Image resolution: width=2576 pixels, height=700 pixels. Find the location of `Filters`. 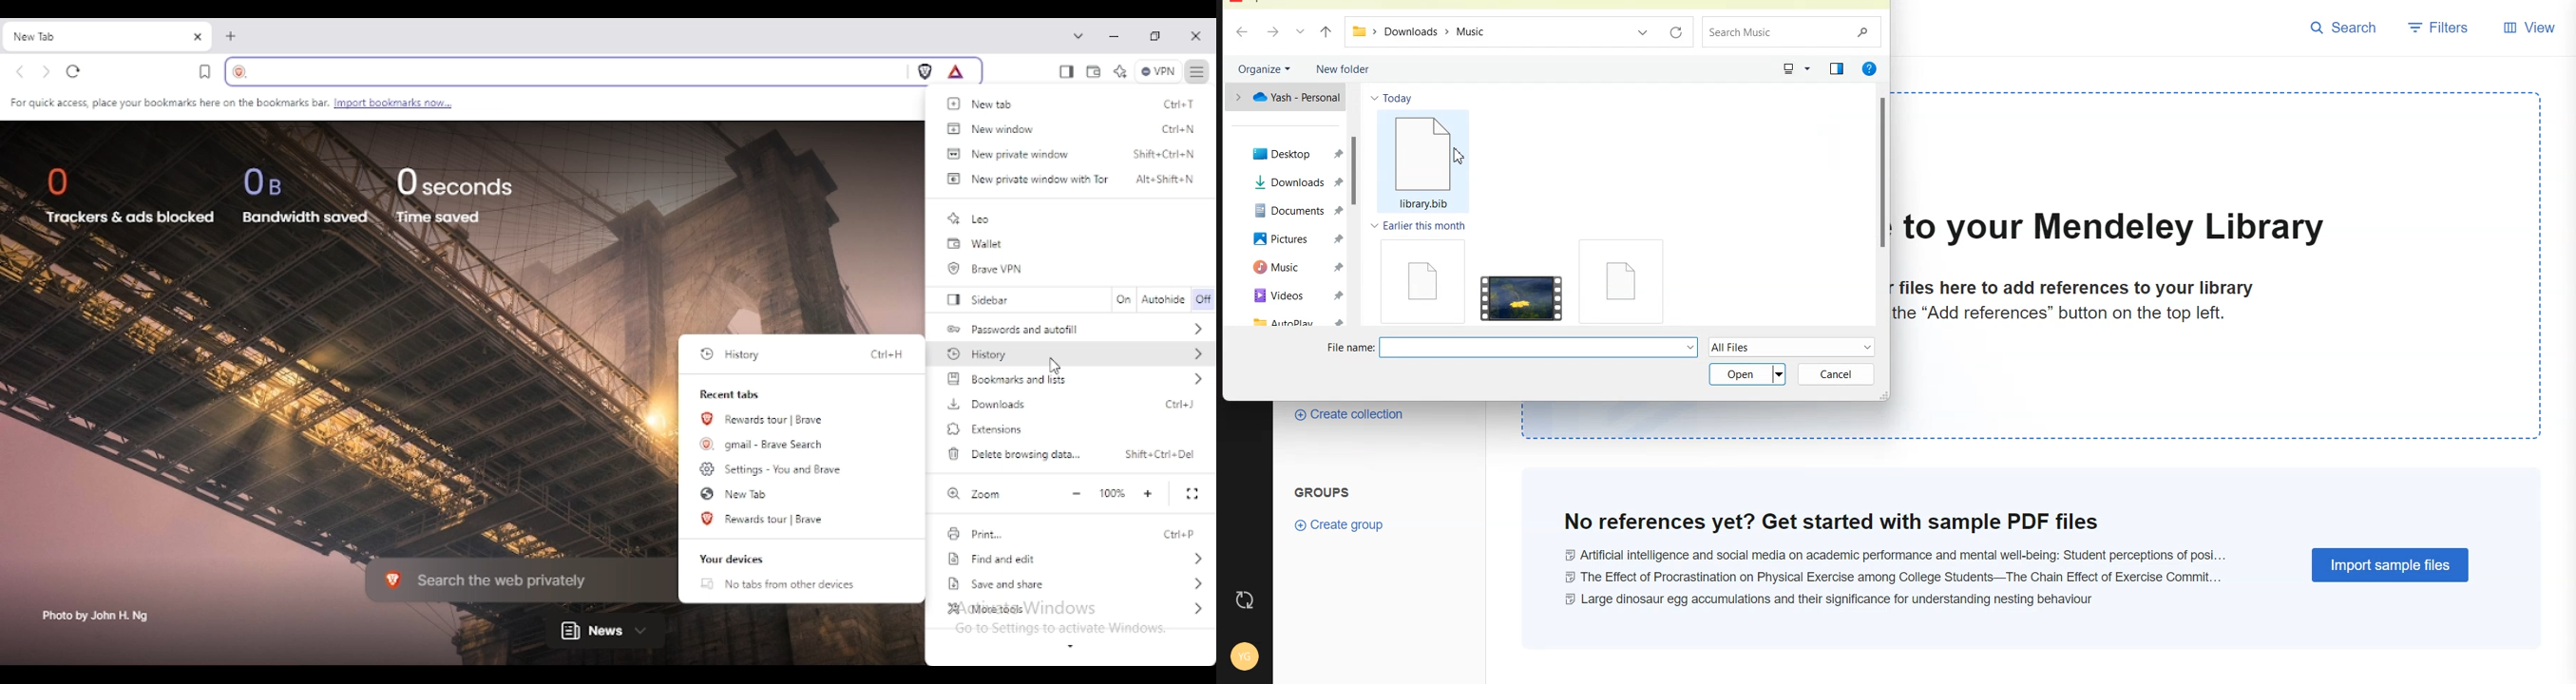

Filters is located at coordinates (2437, 28).